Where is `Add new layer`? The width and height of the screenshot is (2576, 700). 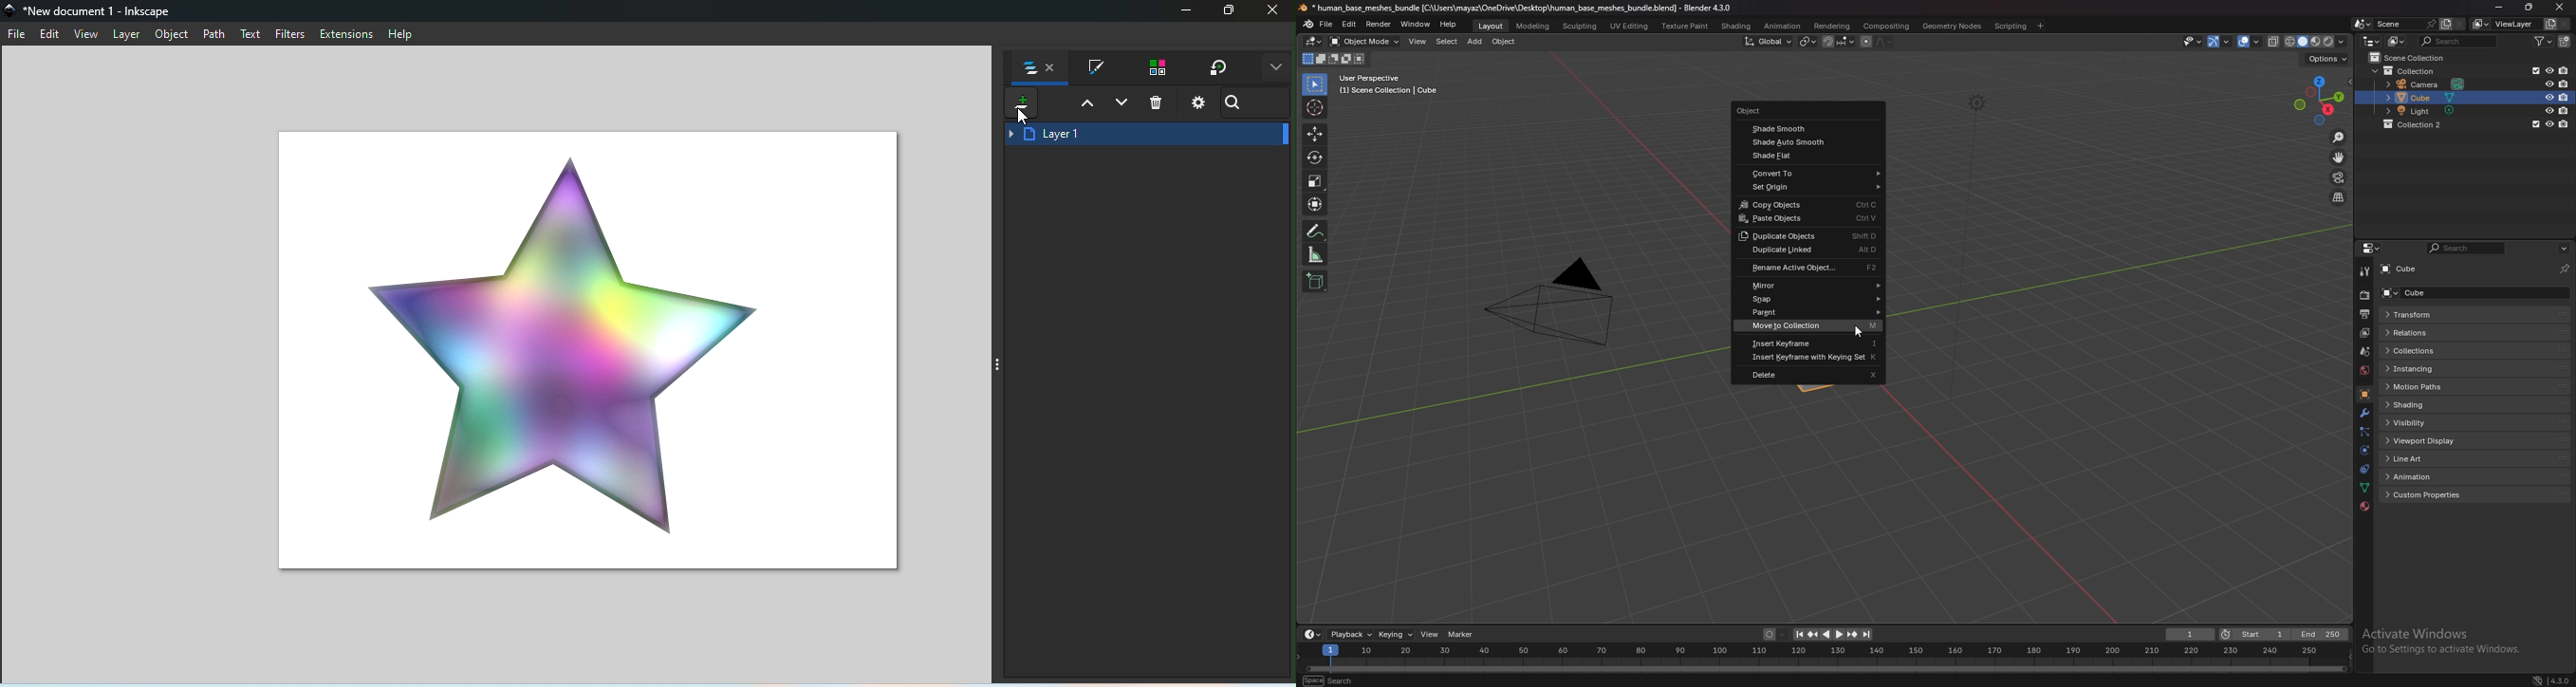 Add new layer is located at coordinates (1018, 105).